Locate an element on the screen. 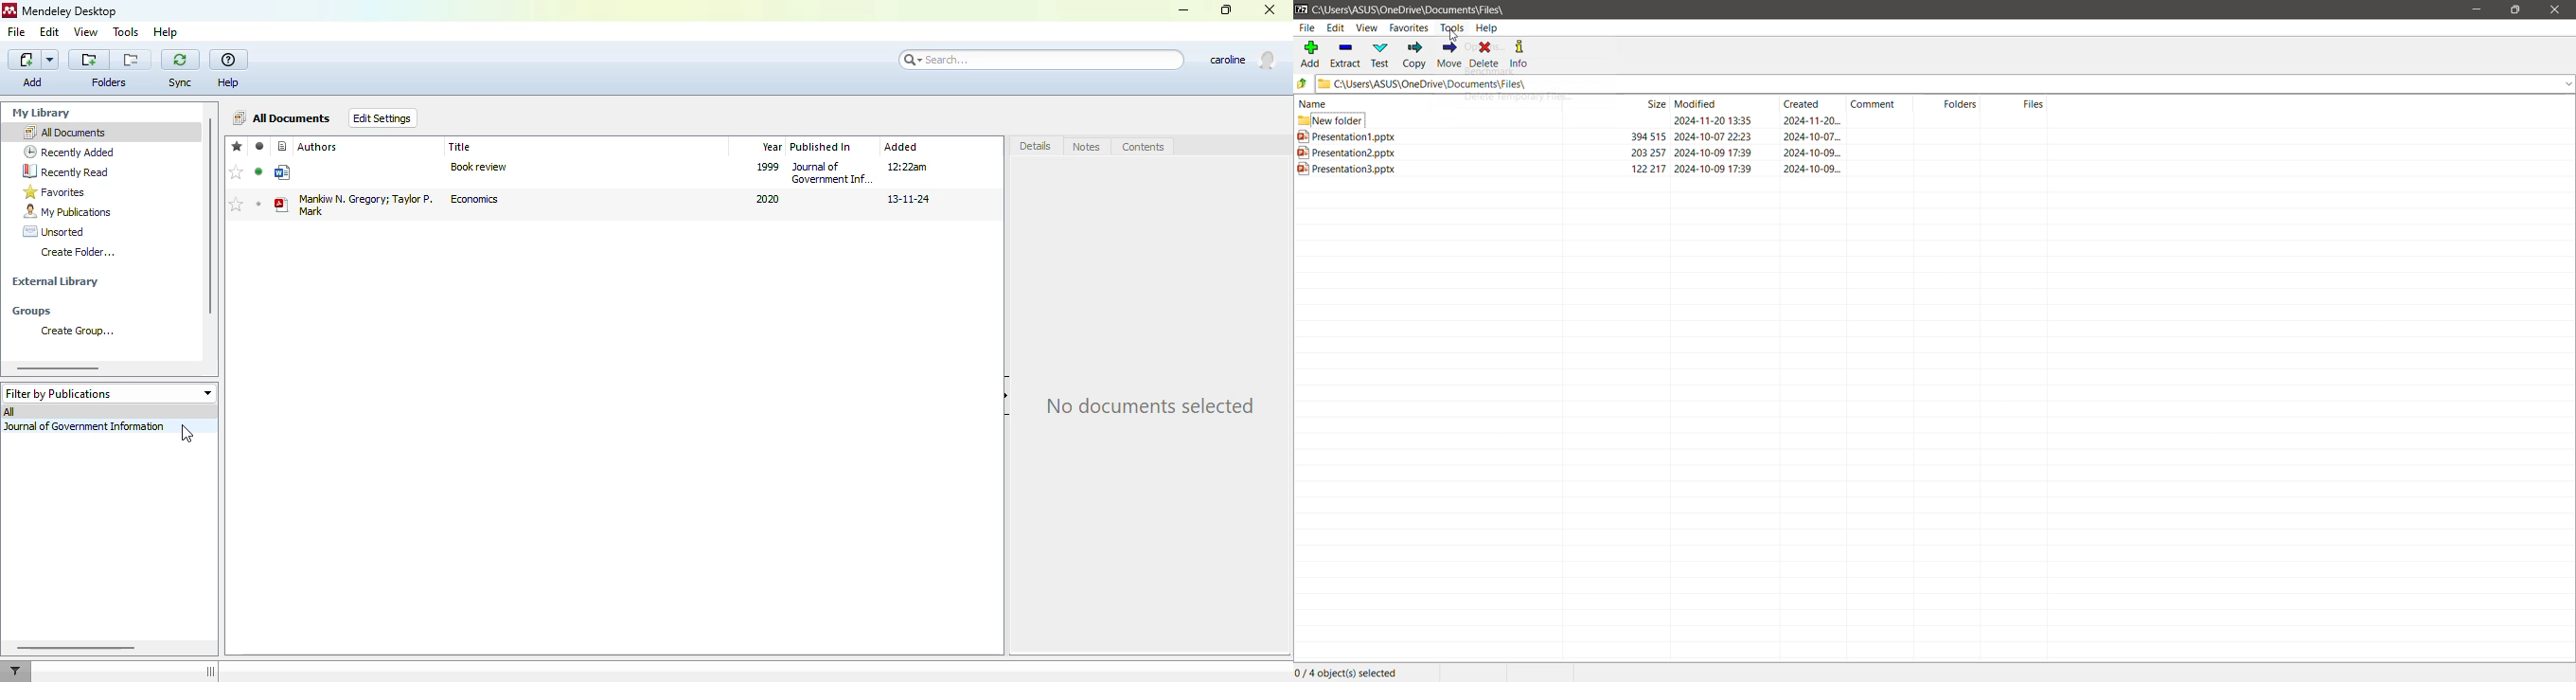 Image resolution: width=2576 pixels, height=700 pixels. horizontal scroll bar is located at coordinates (58, 368).